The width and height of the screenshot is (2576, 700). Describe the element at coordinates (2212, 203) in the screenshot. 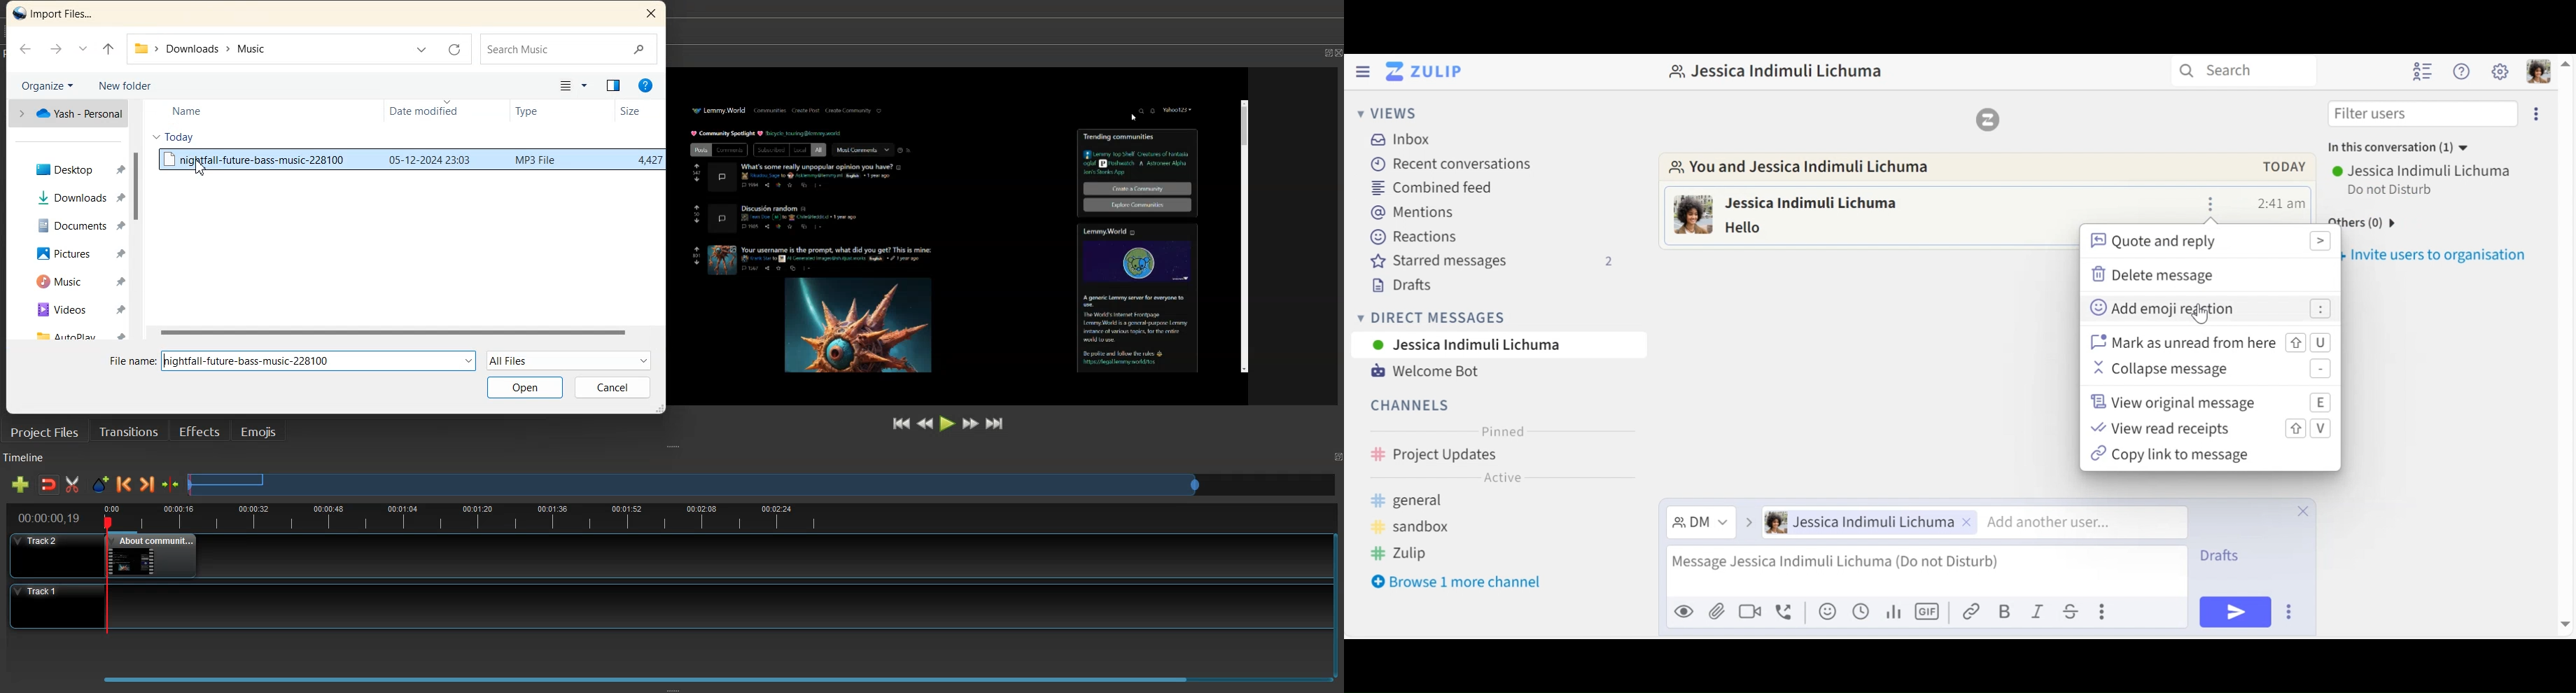

I see `message actions` at that location.